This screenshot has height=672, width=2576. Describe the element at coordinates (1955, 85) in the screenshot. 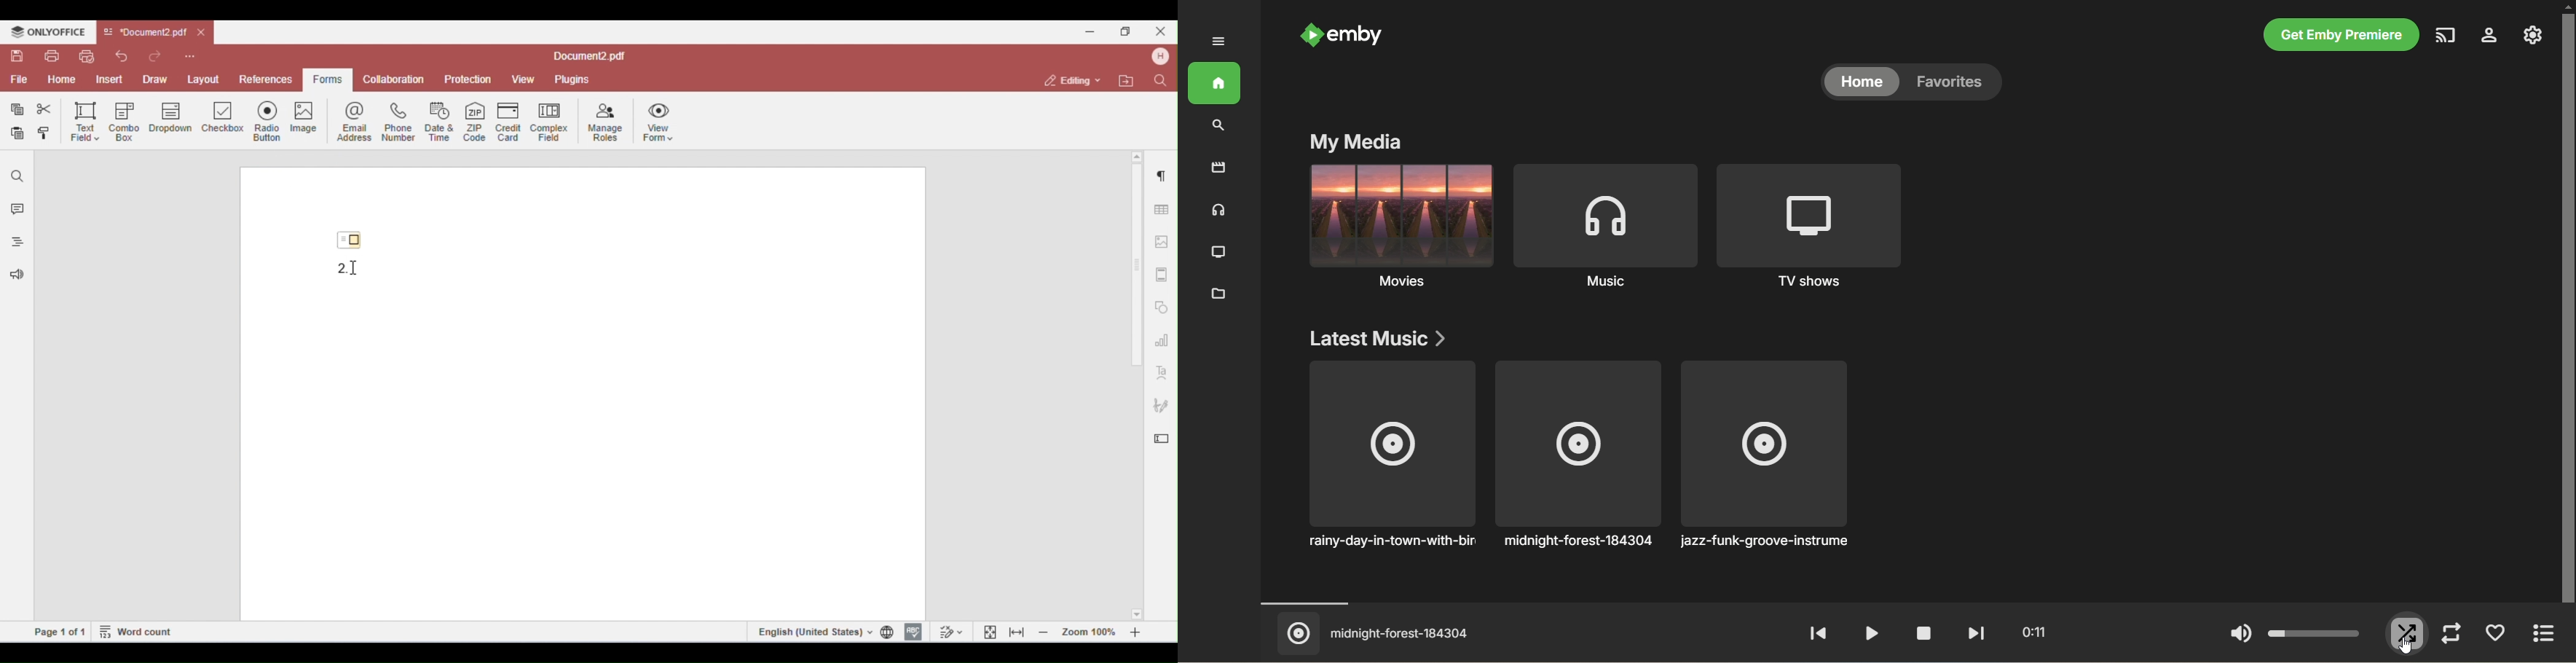

I see `favorites` at that location.